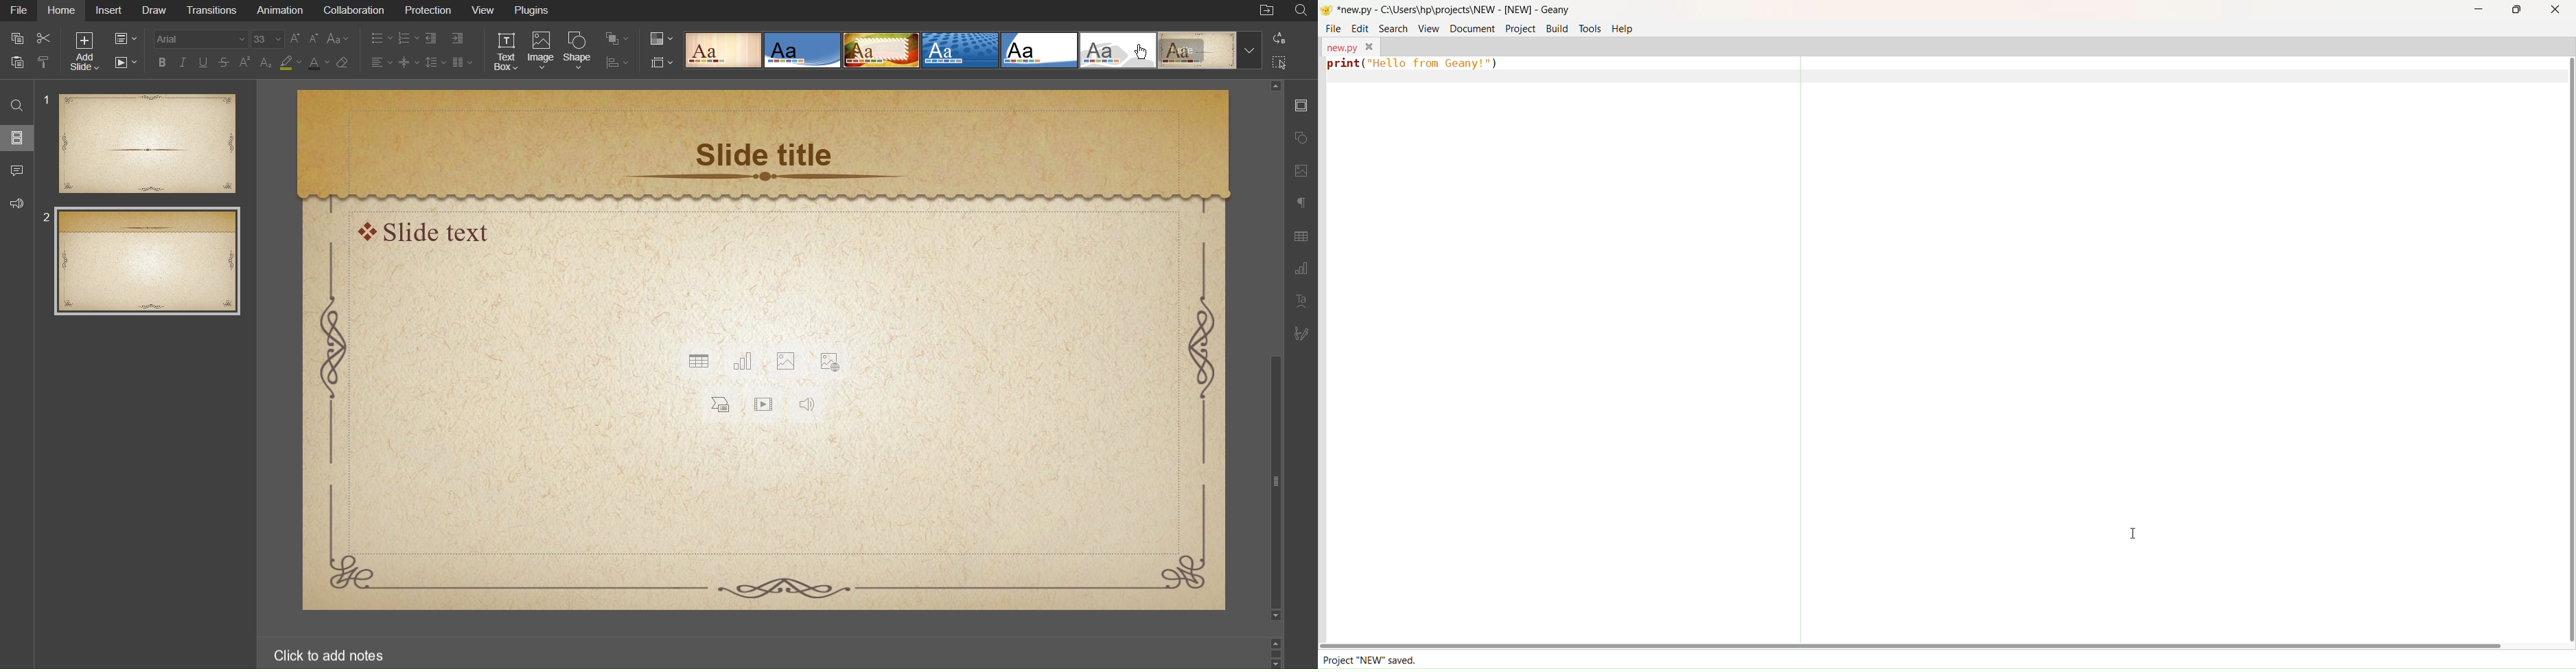 The width and height of the screenshot is (2576, 672). I want to click on View, so click(485, 11).